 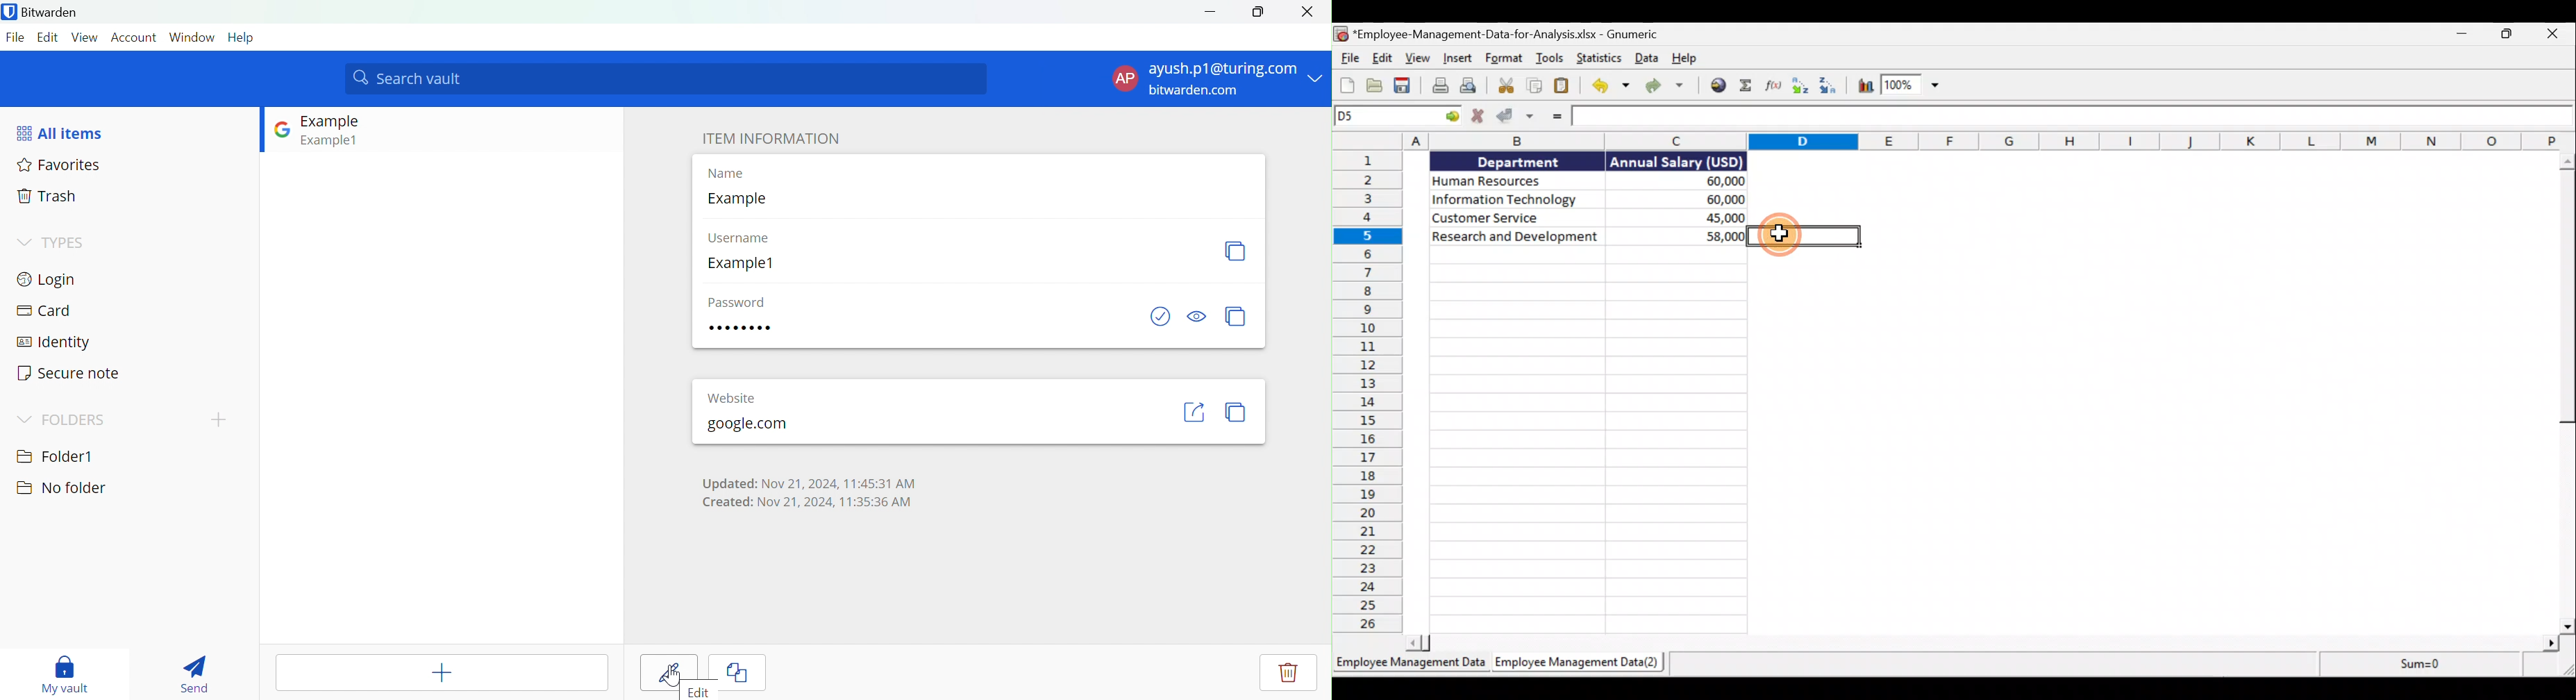 What do you see at coordinates (331, 140) in the screenshot?
I see `Example1` at bounding box center [331, 140].